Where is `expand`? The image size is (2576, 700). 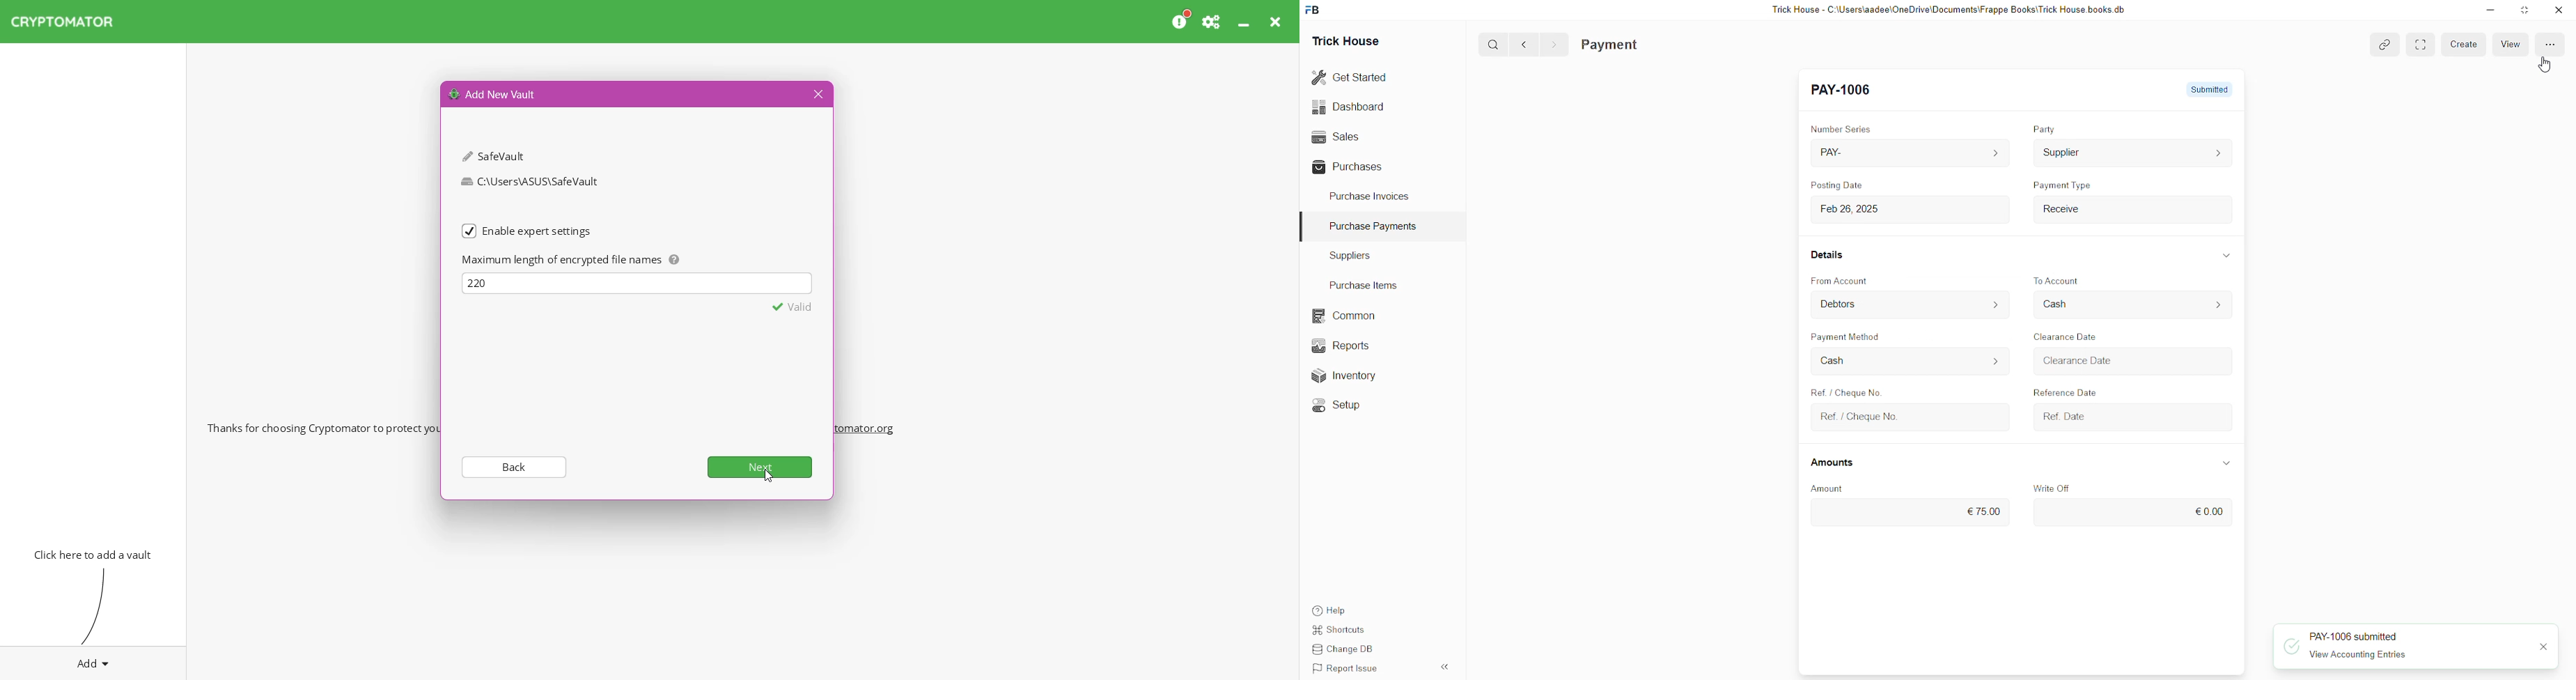
expand is located at coordinates (1447, 667).